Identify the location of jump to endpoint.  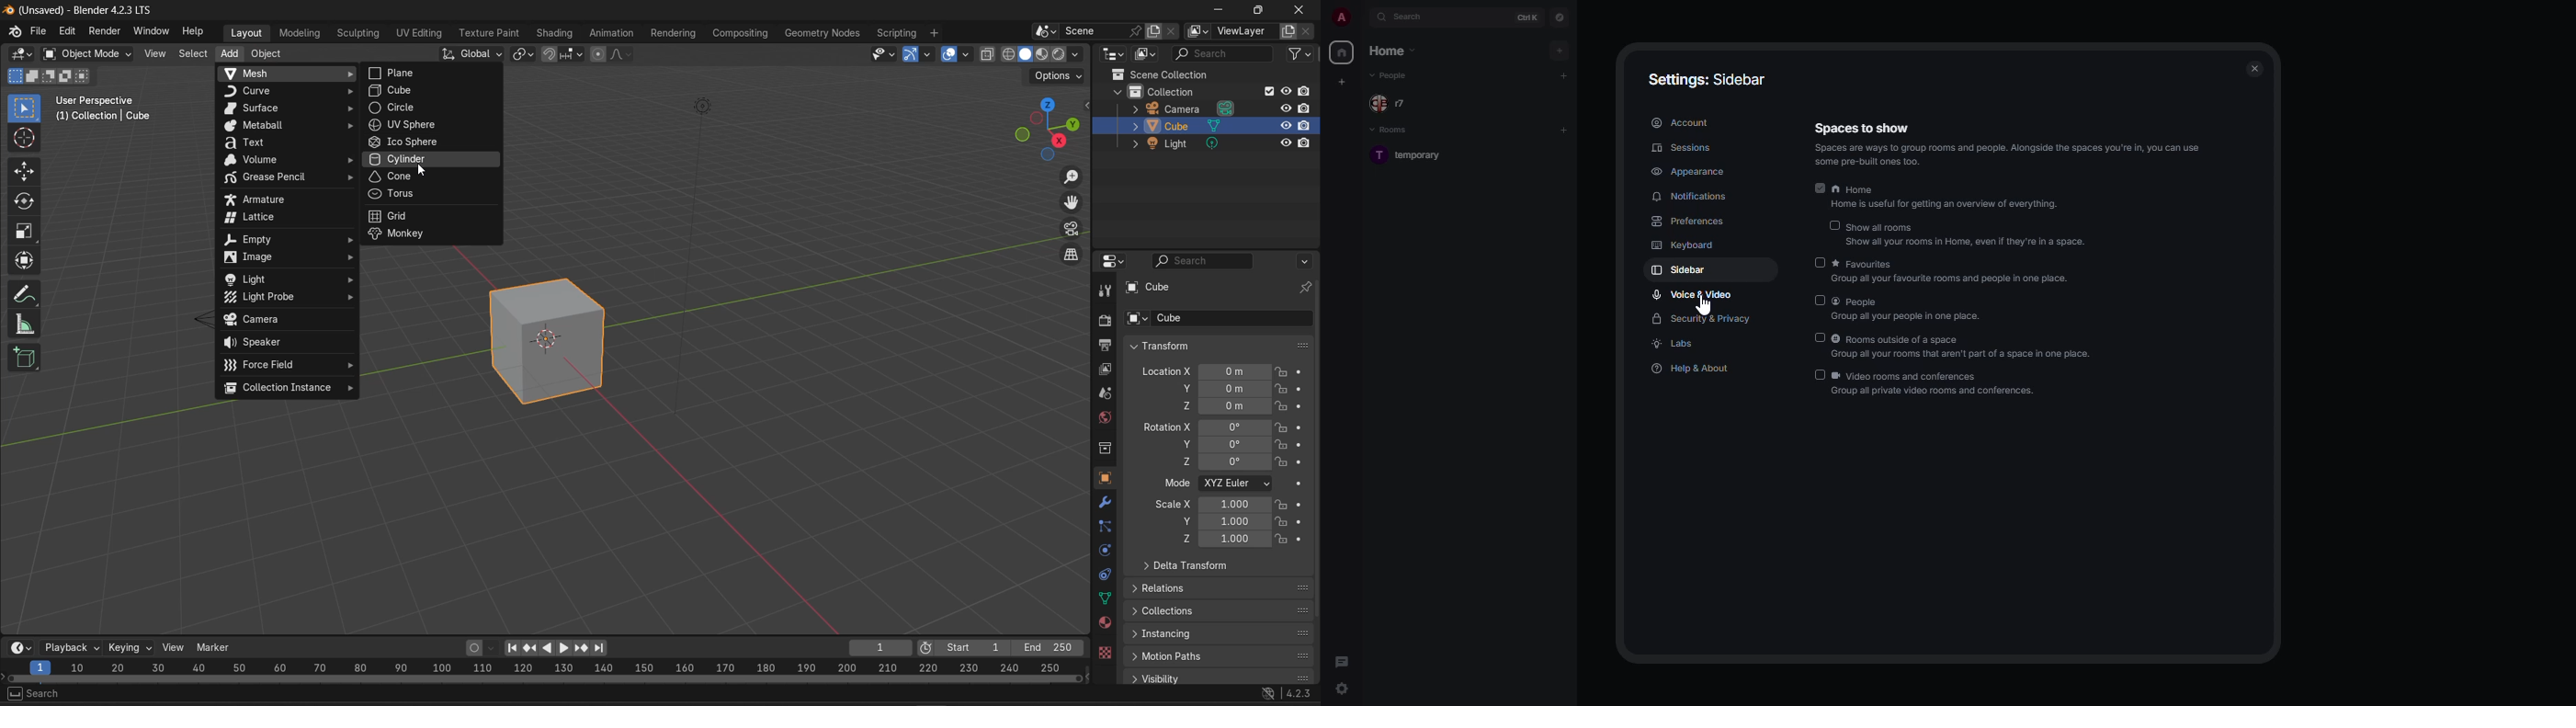
(515, 648).